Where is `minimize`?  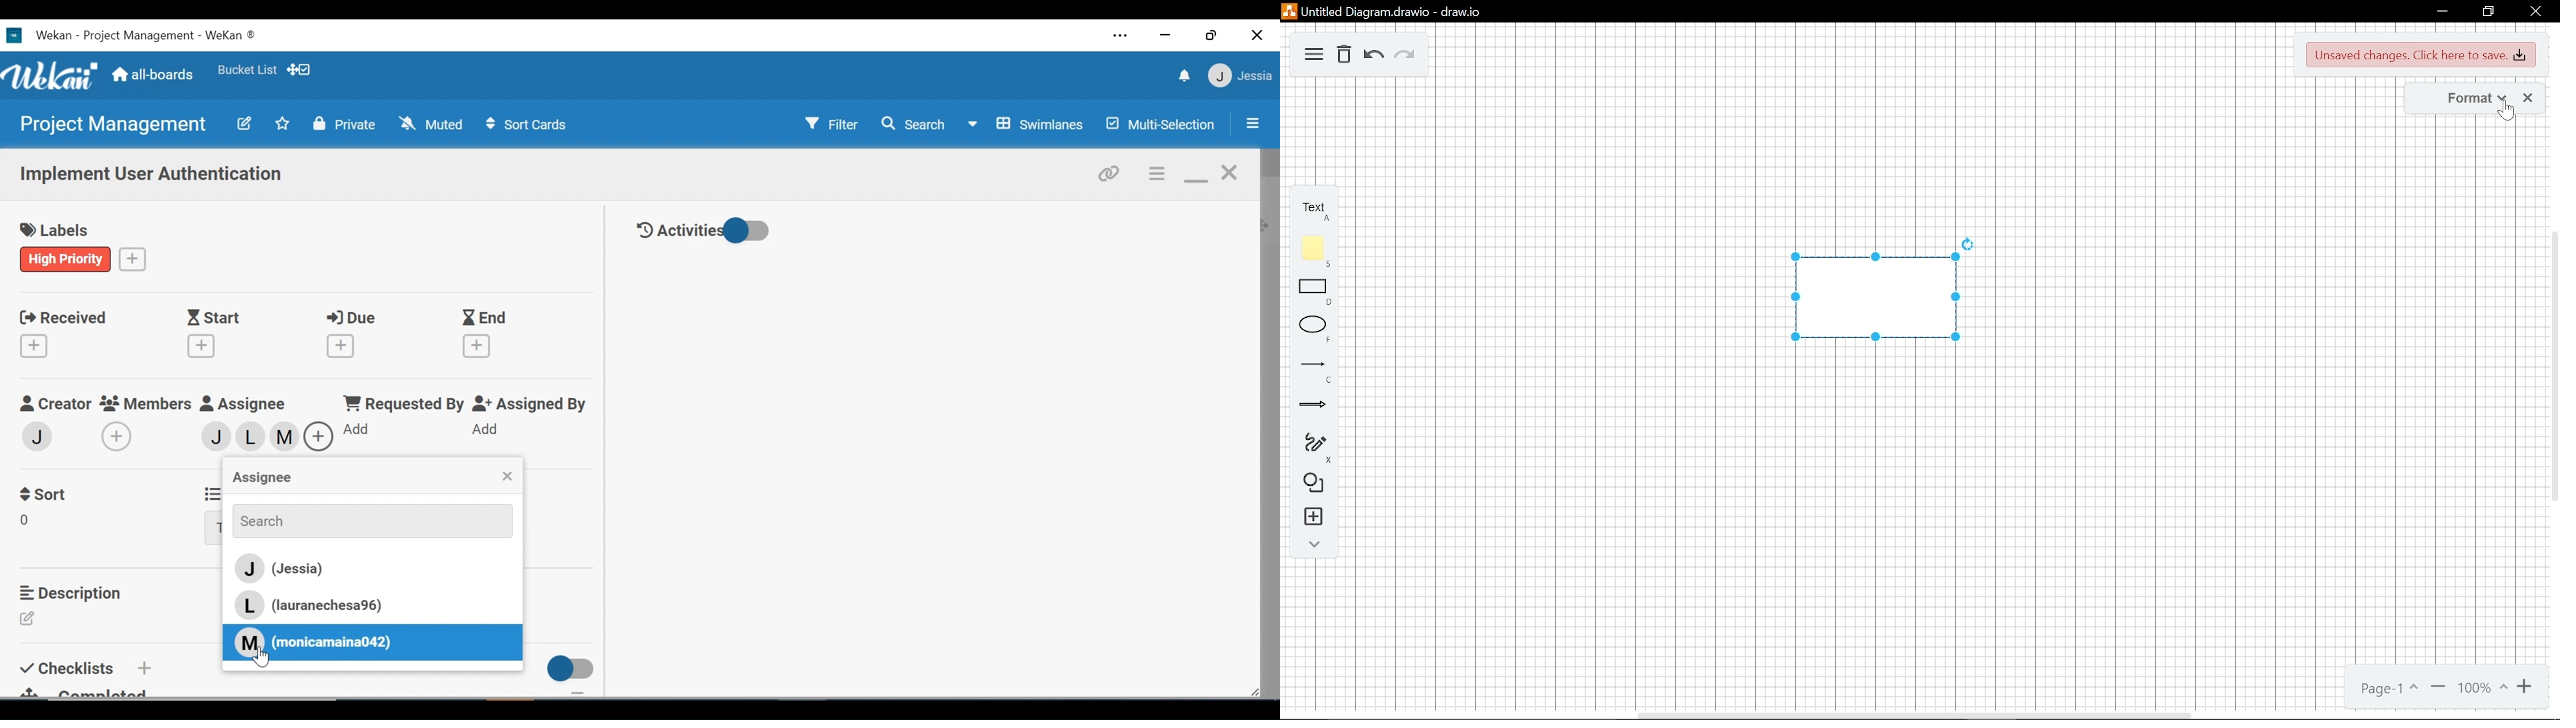 minimize is located at coordinates (1195, 175).